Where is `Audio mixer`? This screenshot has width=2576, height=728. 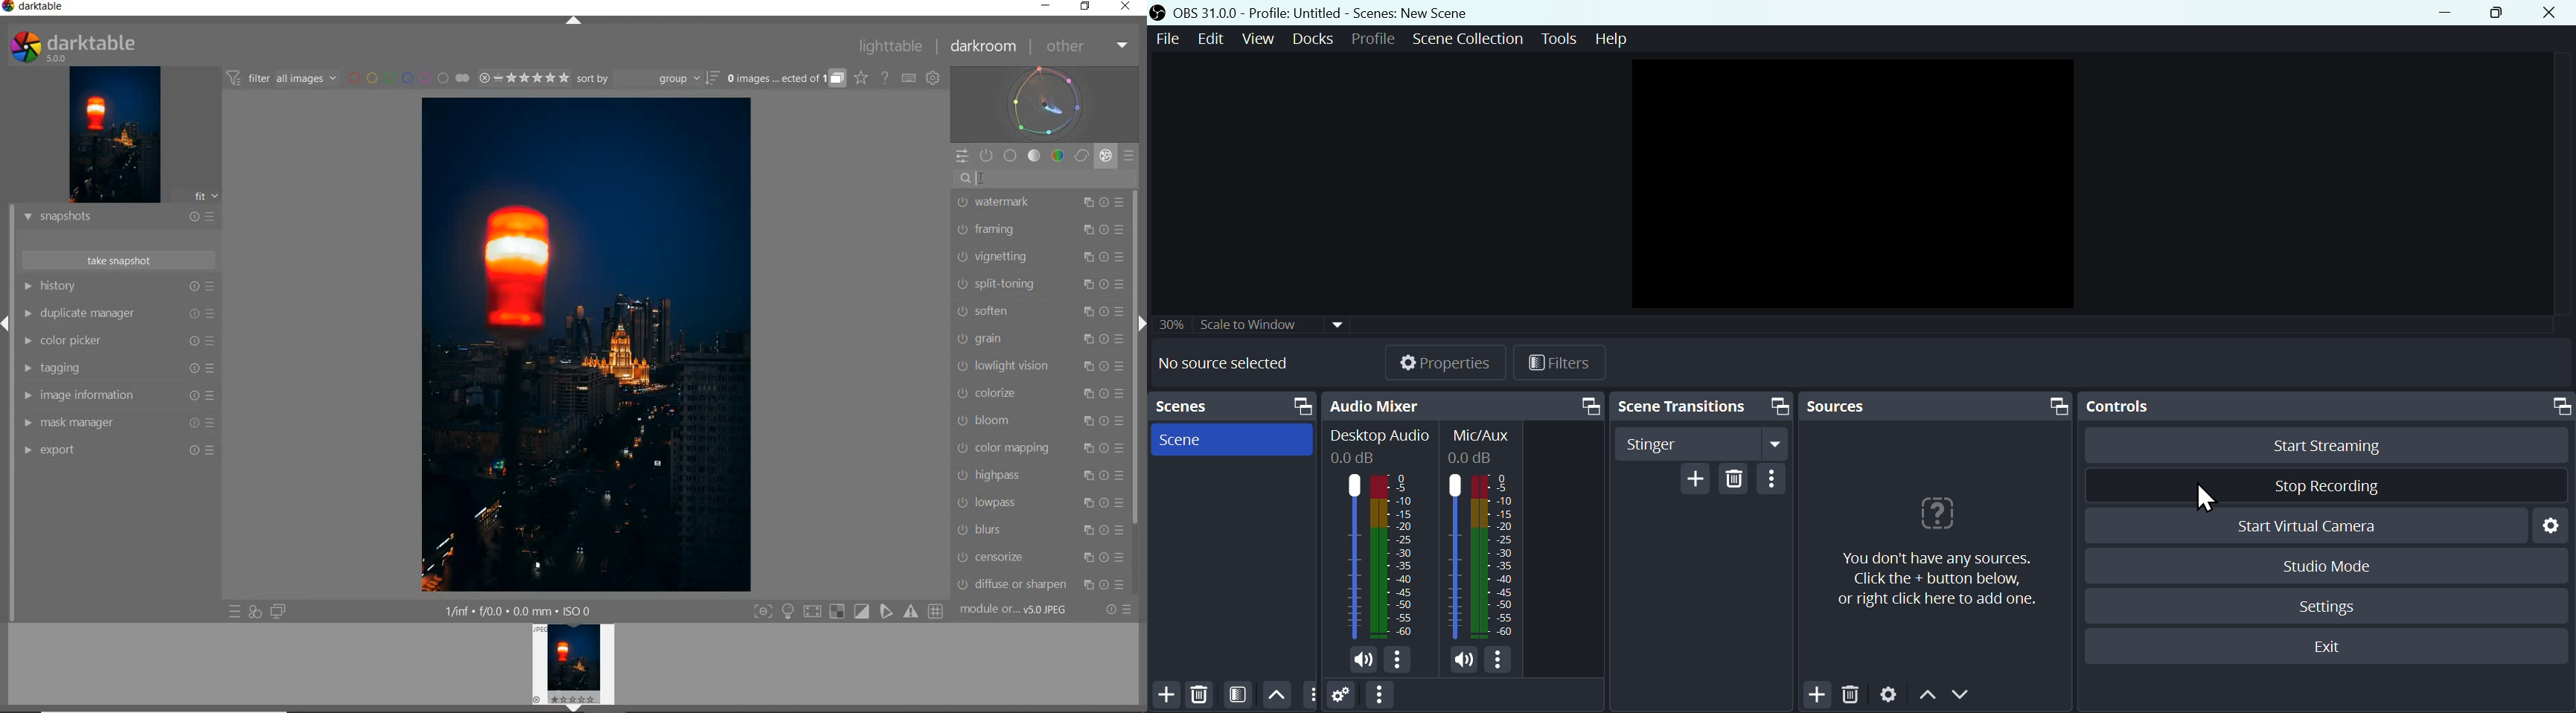 Audio mixer is located at coordinates (1378, 403).